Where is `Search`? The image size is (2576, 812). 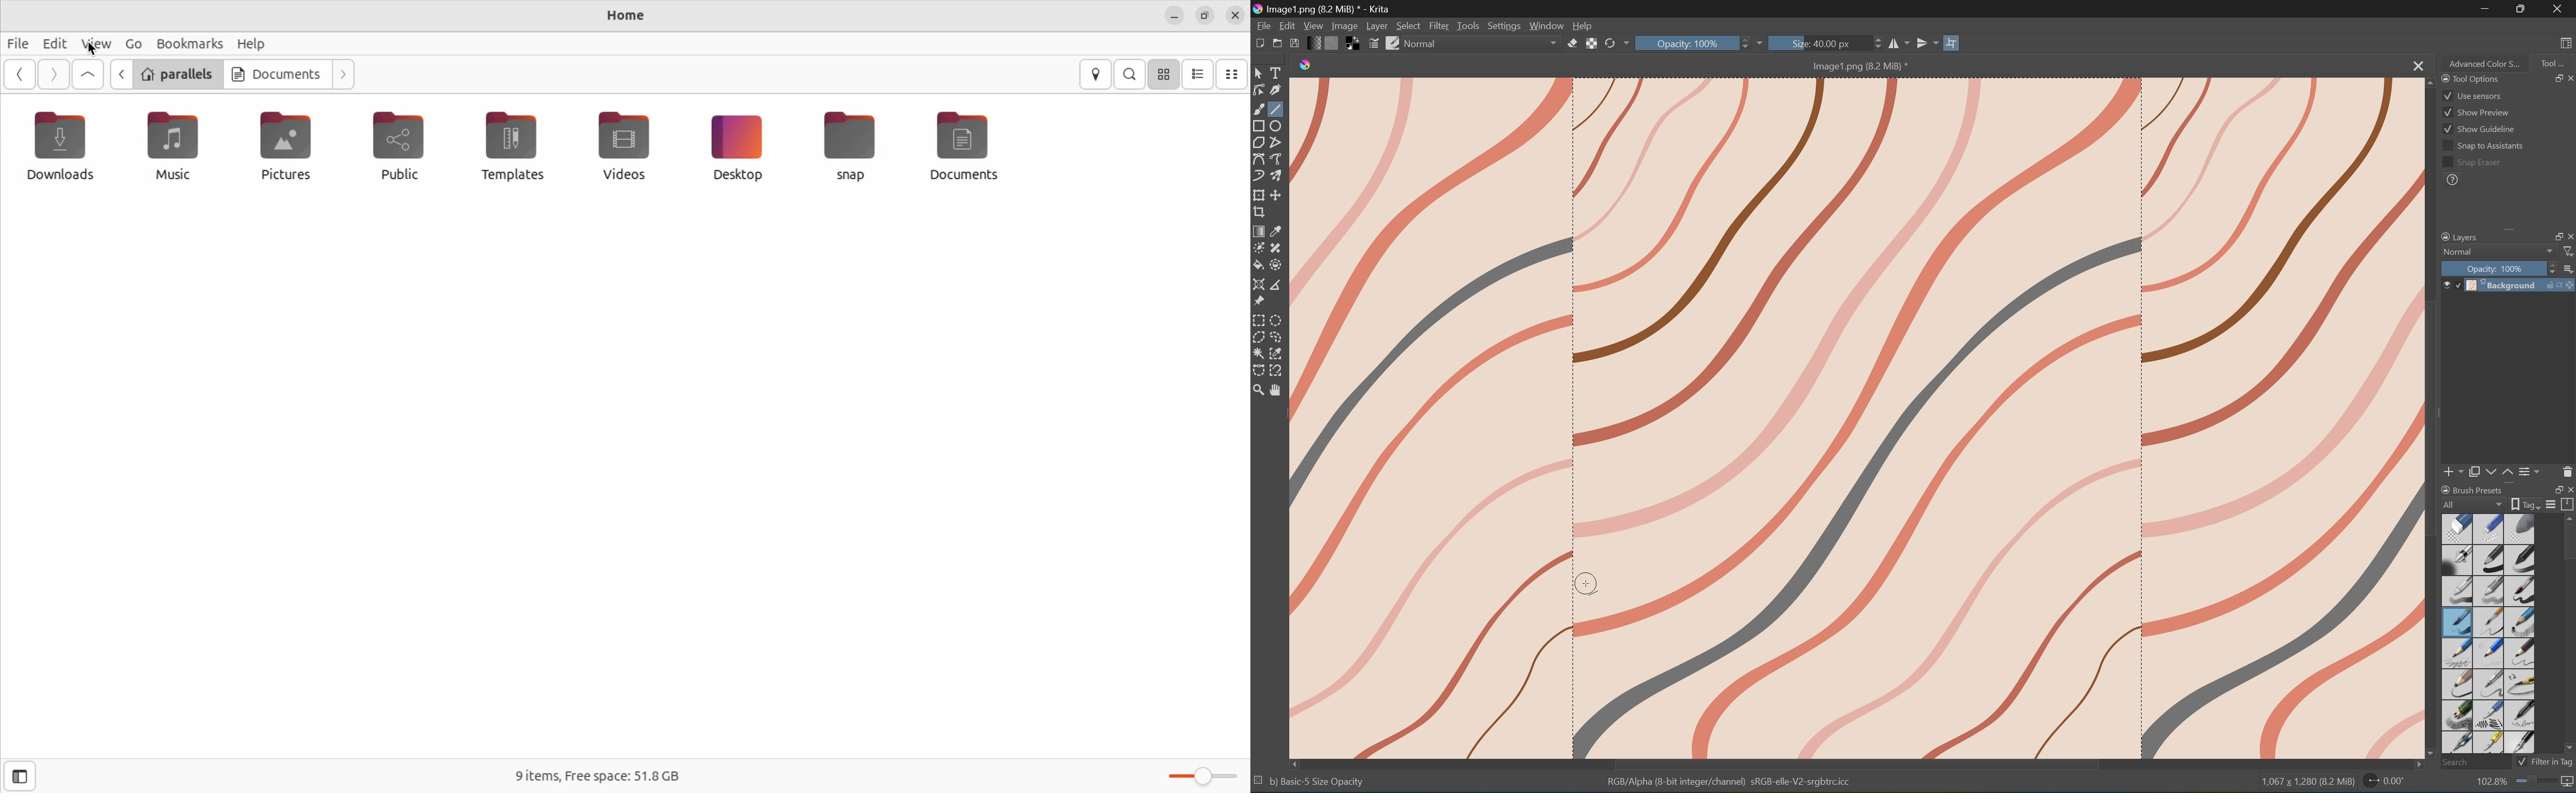 Search is located at coordinates (2472, 761).